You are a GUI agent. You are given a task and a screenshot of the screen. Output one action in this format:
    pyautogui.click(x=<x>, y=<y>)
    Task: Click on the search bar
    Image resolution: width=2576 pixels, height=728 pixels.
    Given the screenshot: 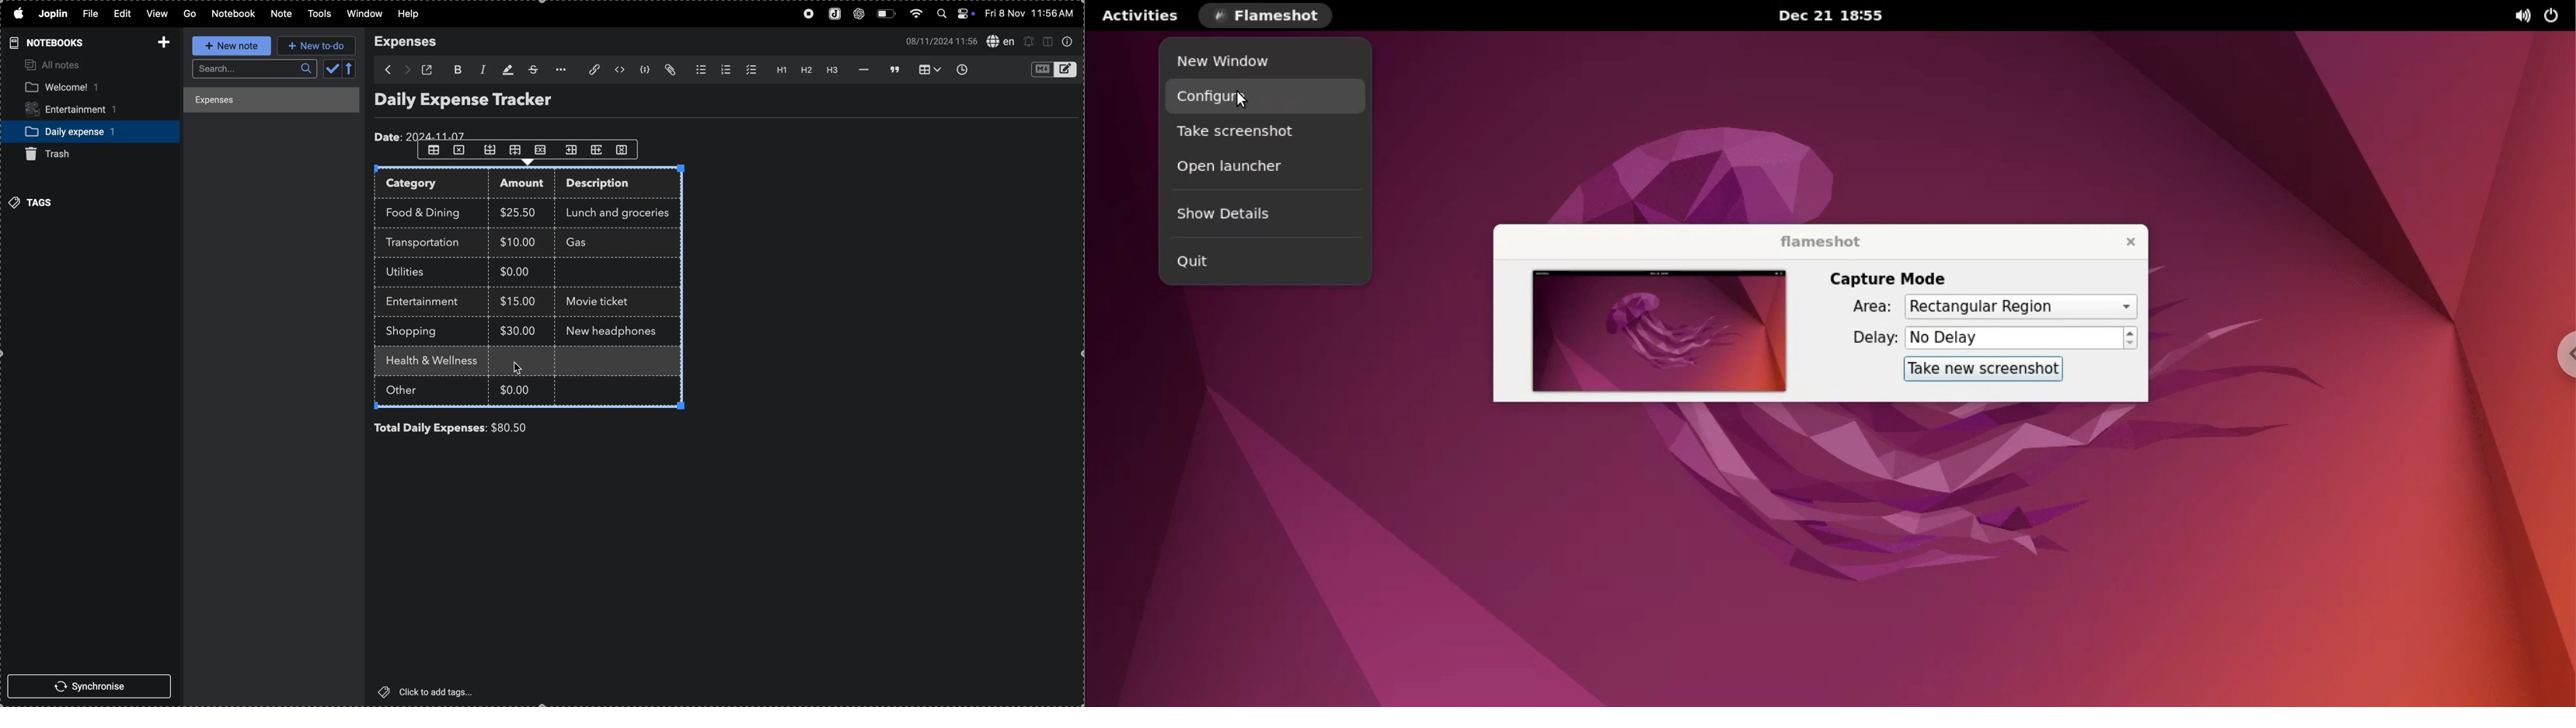 What is the action you would take?
    pyautogui.click(x=252, y=69)
    